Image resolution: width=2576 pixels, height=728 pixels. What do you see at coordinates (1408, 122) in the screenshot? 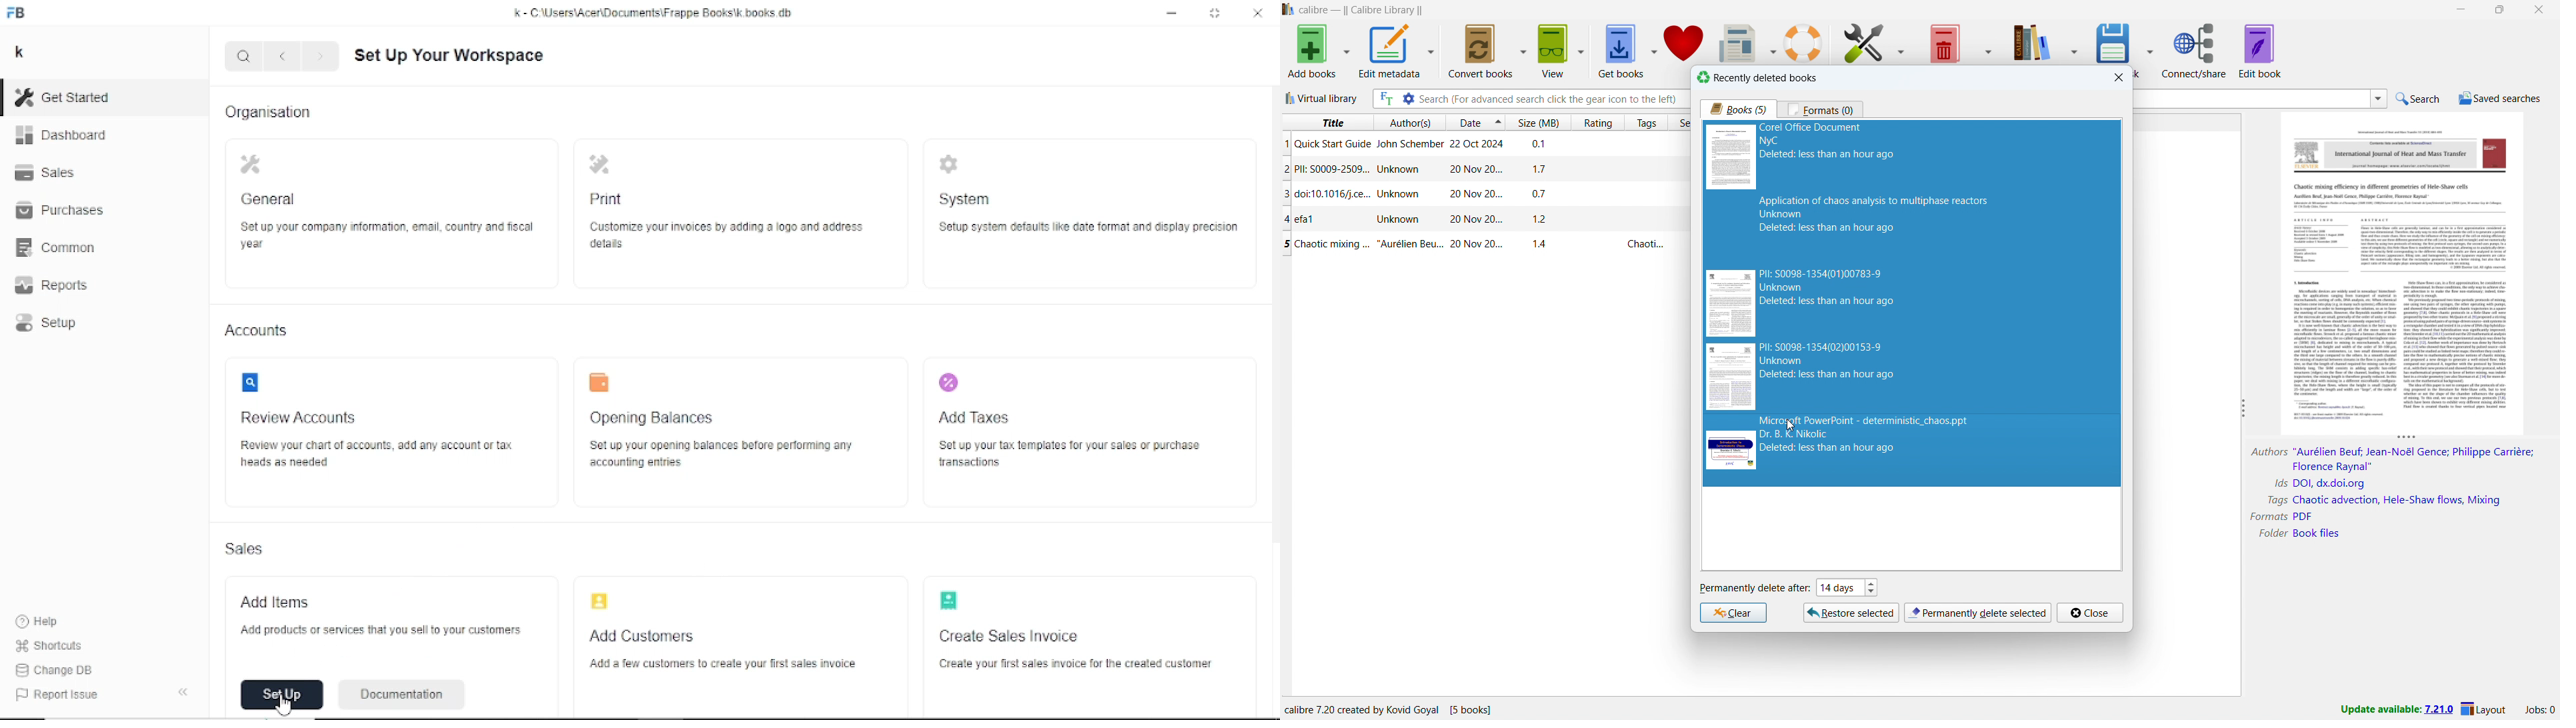
I see `sort by author` at bounding box center [1408, 122].